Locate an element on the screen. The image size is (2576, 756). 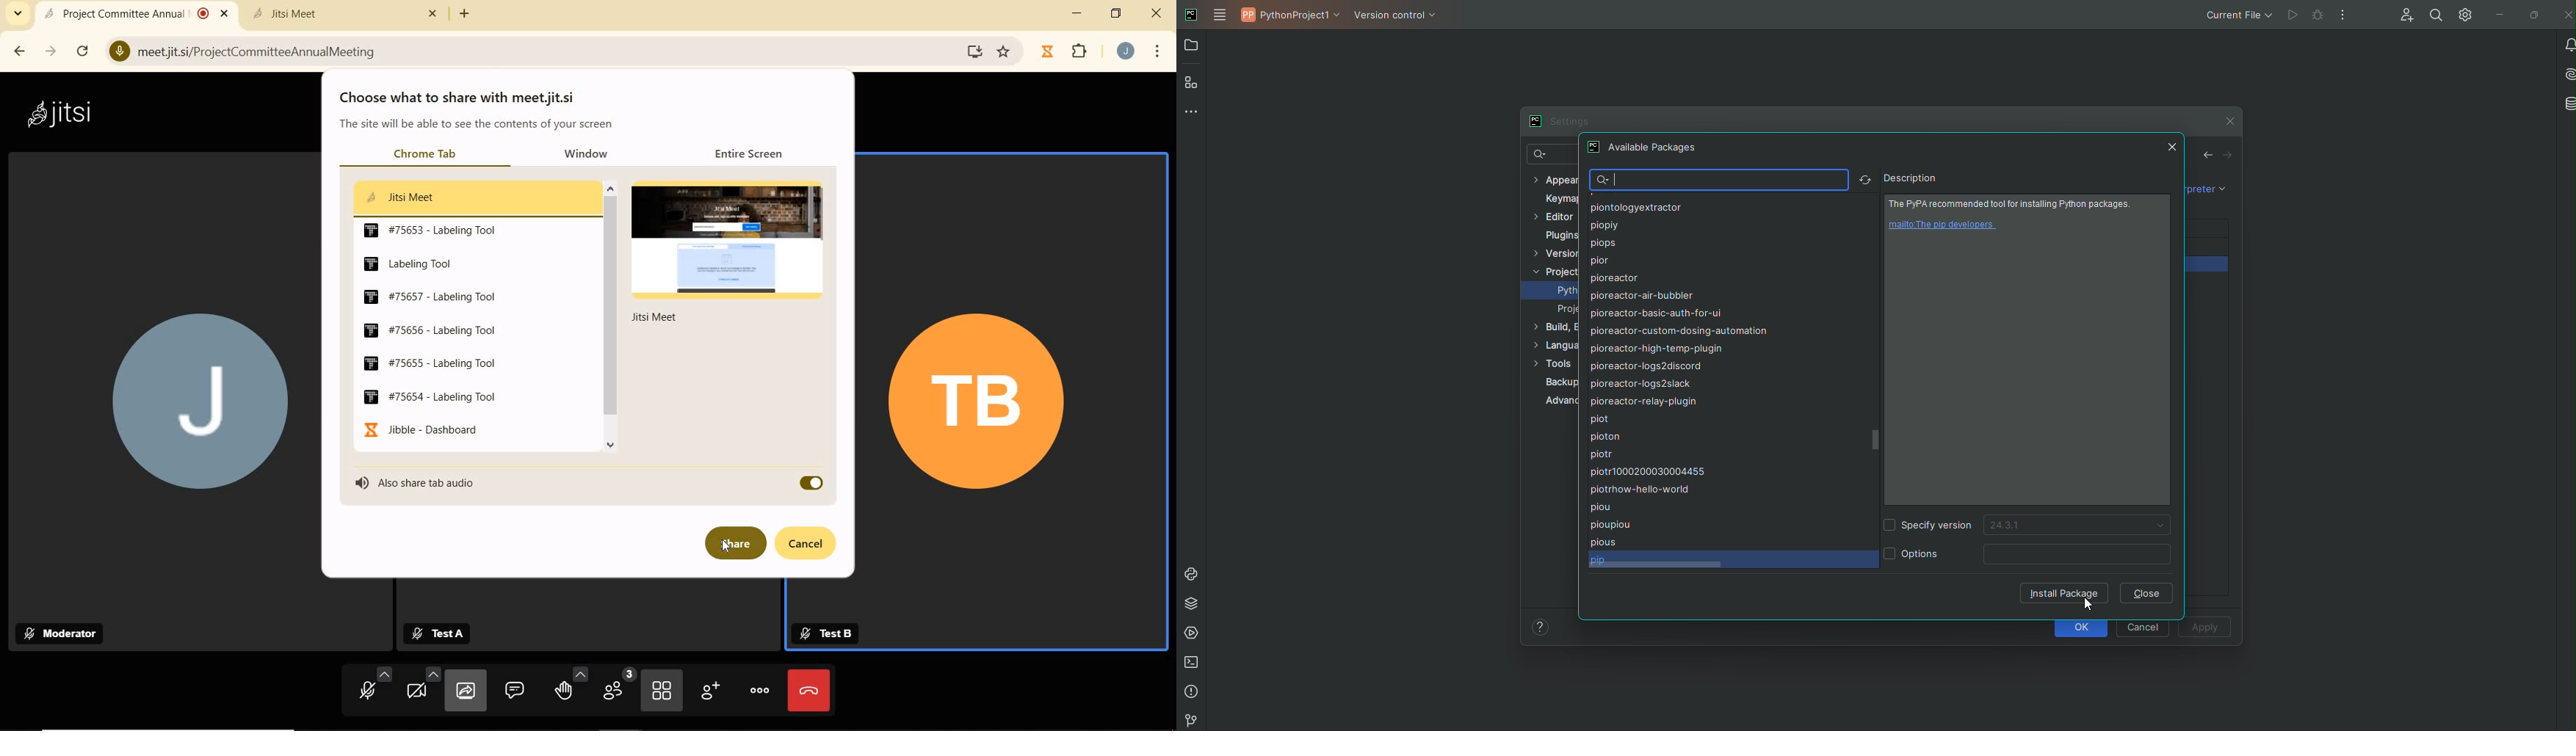
Close is located at coordinates (2566, 14).